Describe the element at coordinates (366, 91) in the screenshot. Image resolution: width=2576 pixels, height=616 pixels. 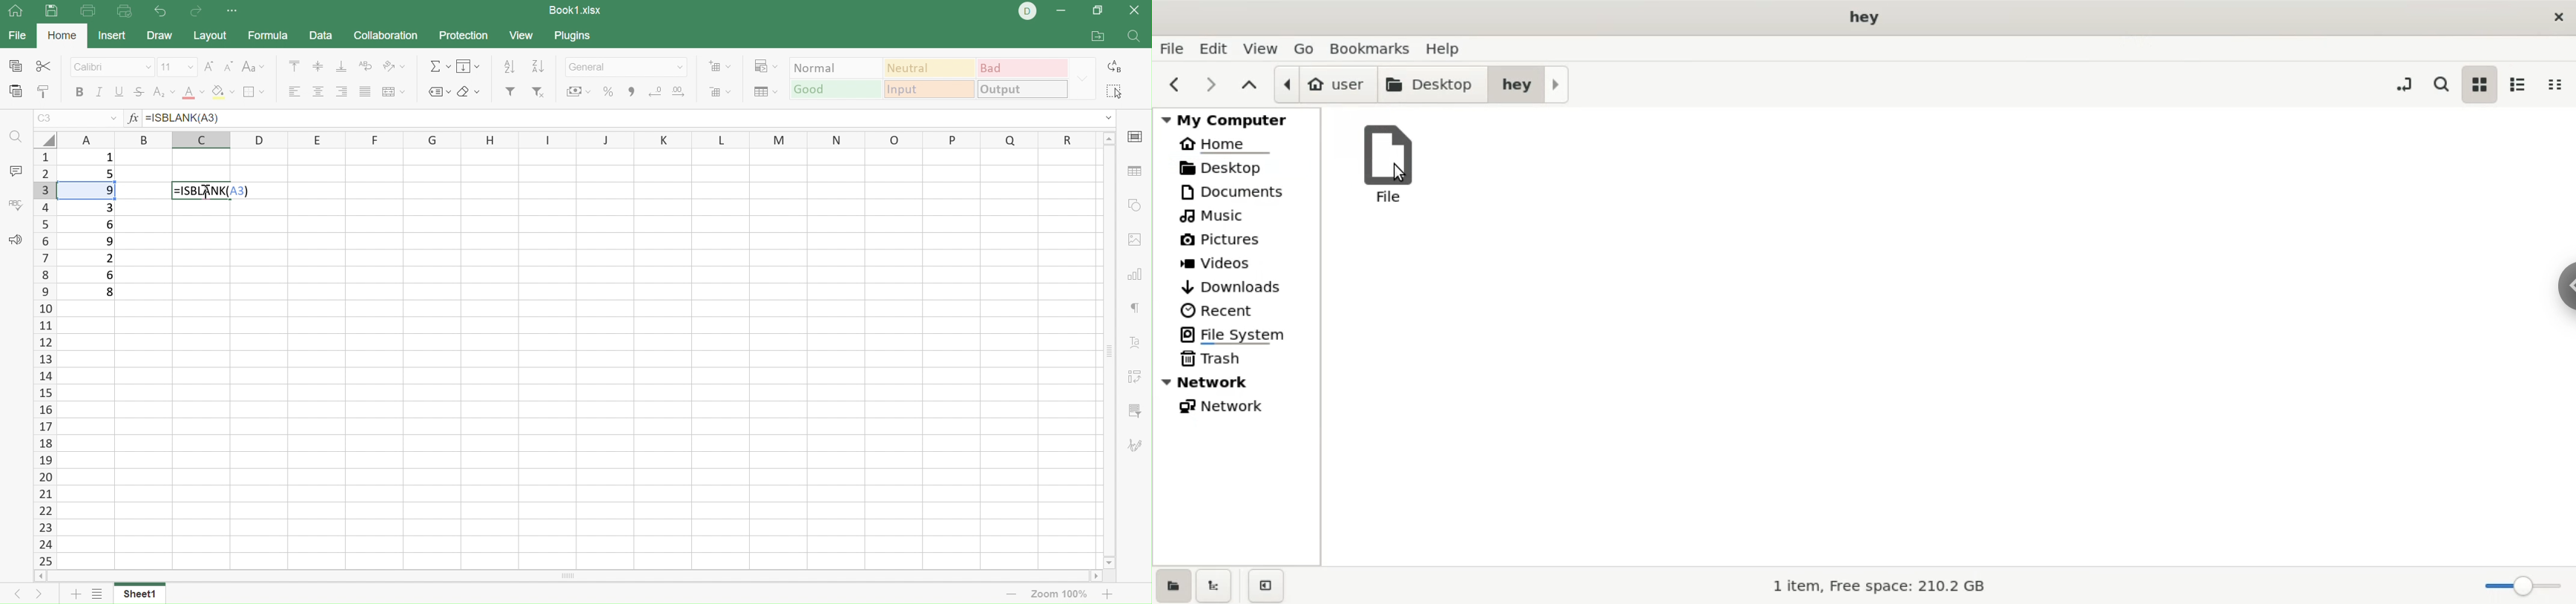
I see `Justified` at that location.